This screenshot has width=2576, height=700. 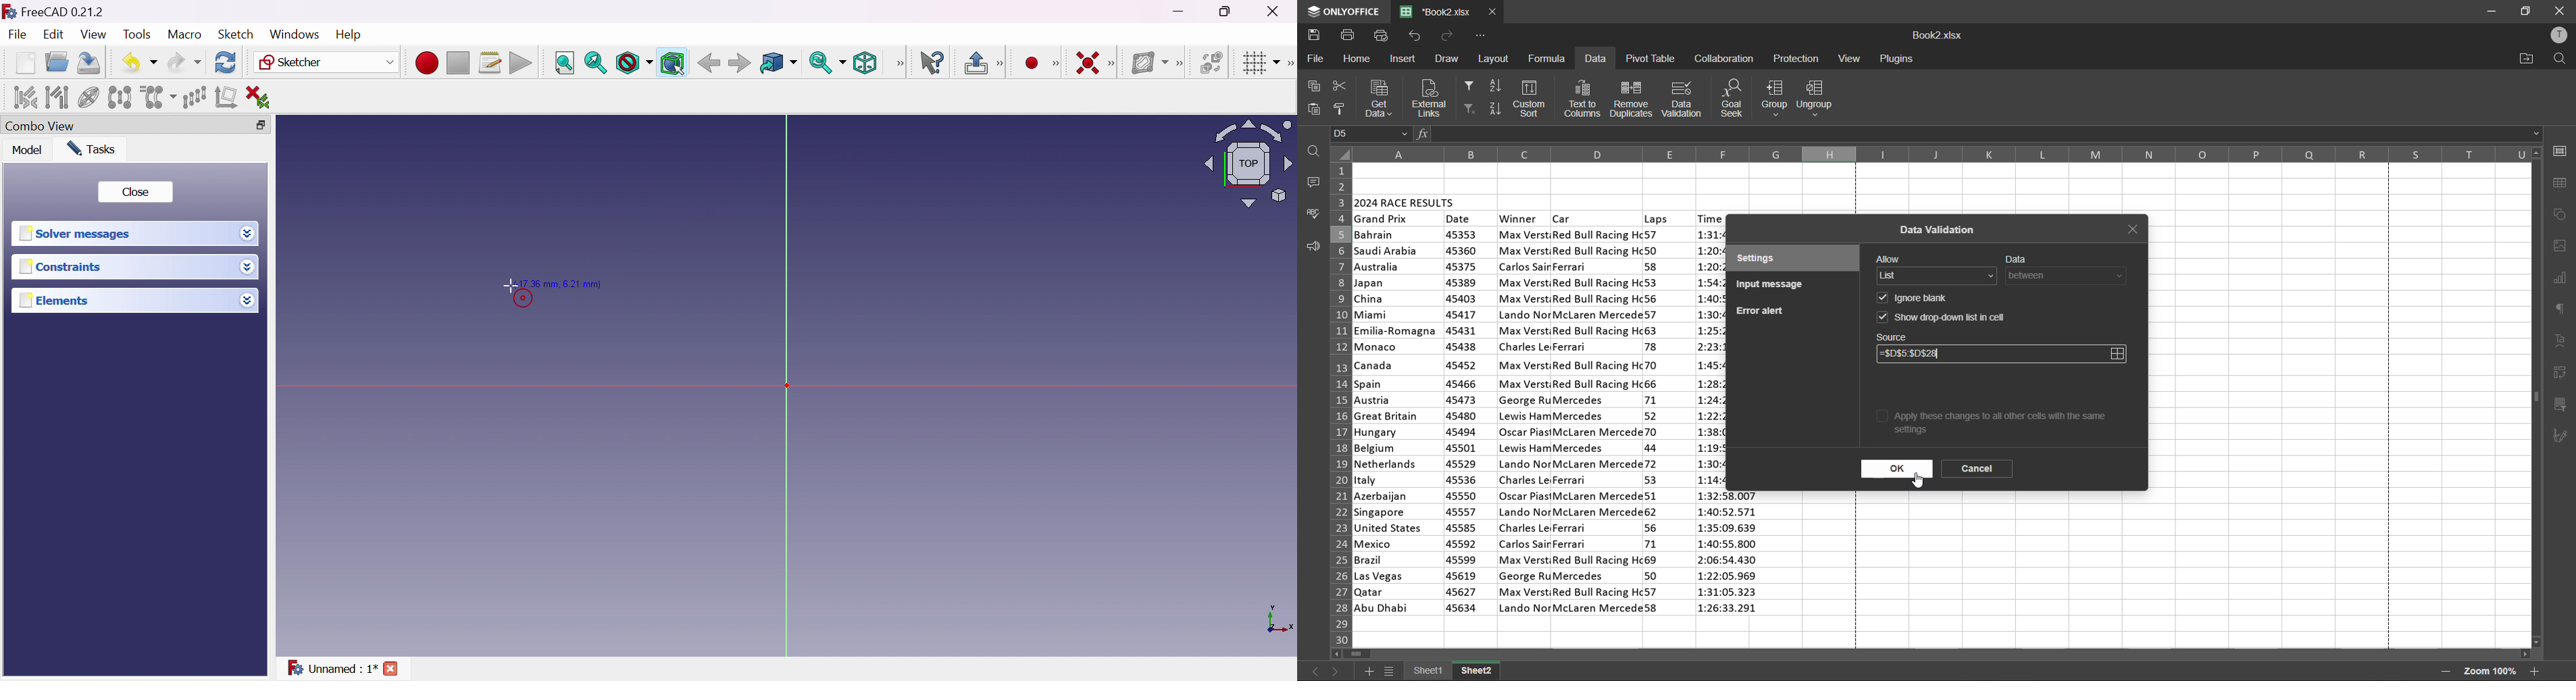 I want to click on Fit all, so click(x=563, y=62).